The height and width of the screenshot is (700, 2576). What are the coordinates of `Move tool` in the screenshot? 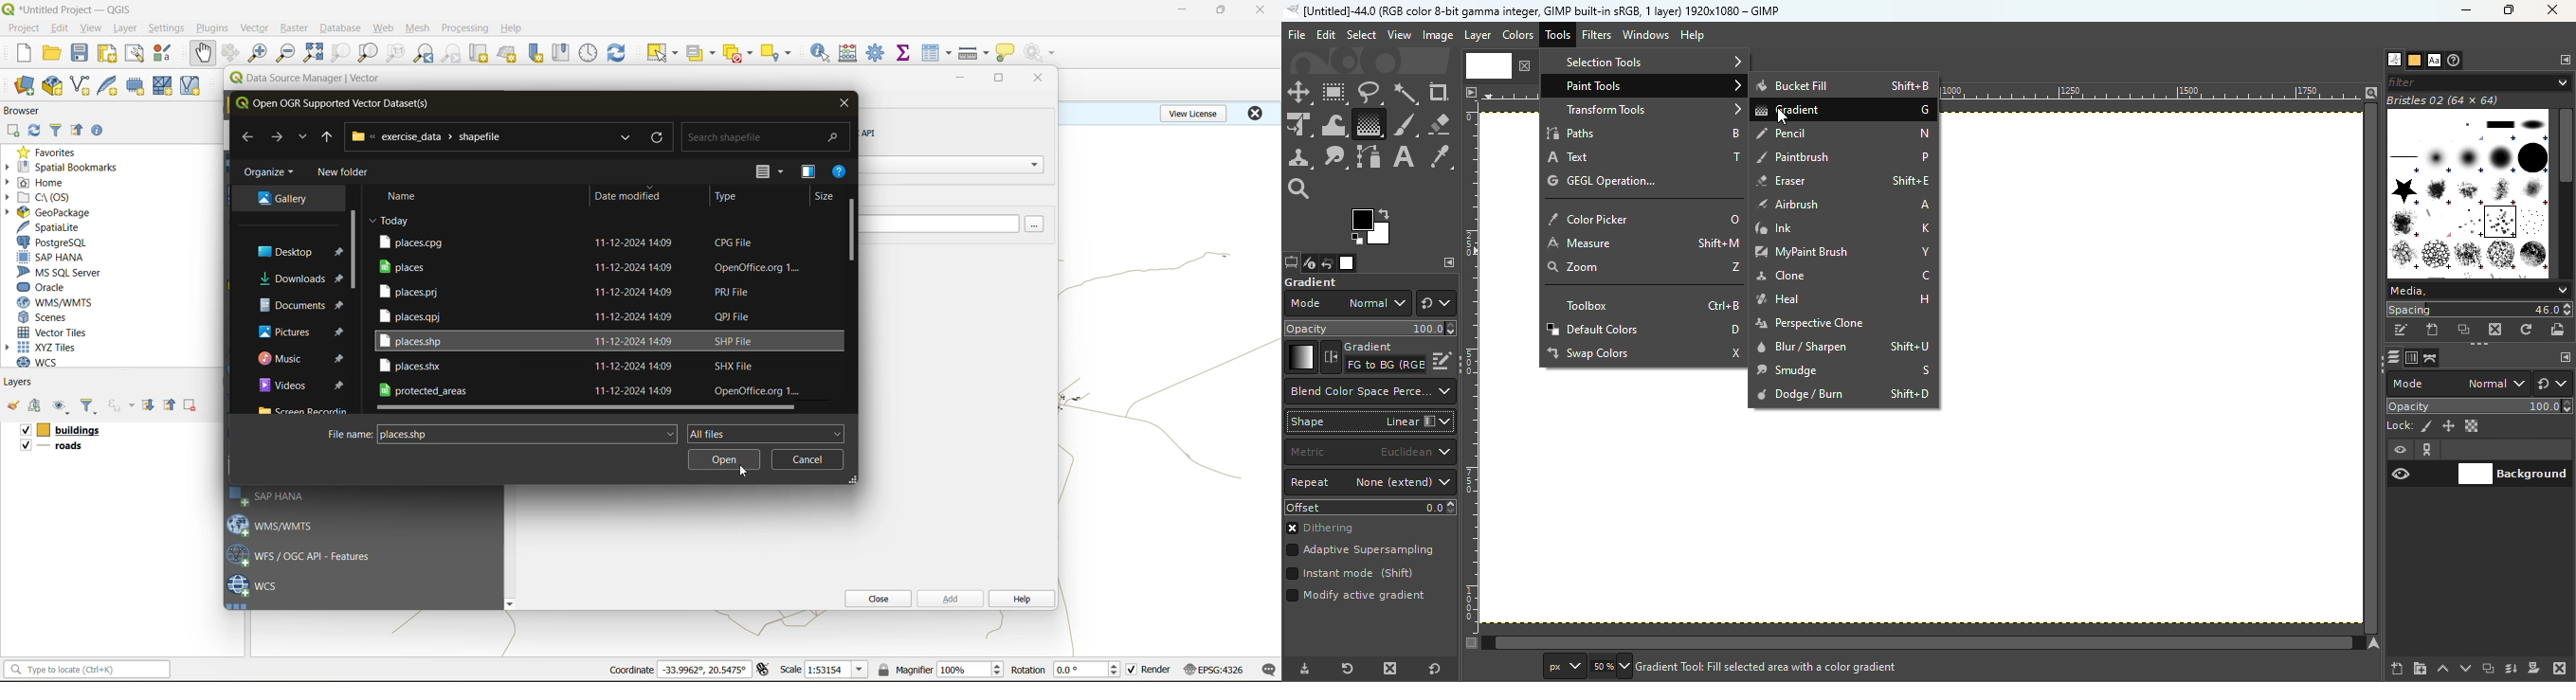 It's located at (1299, 93).